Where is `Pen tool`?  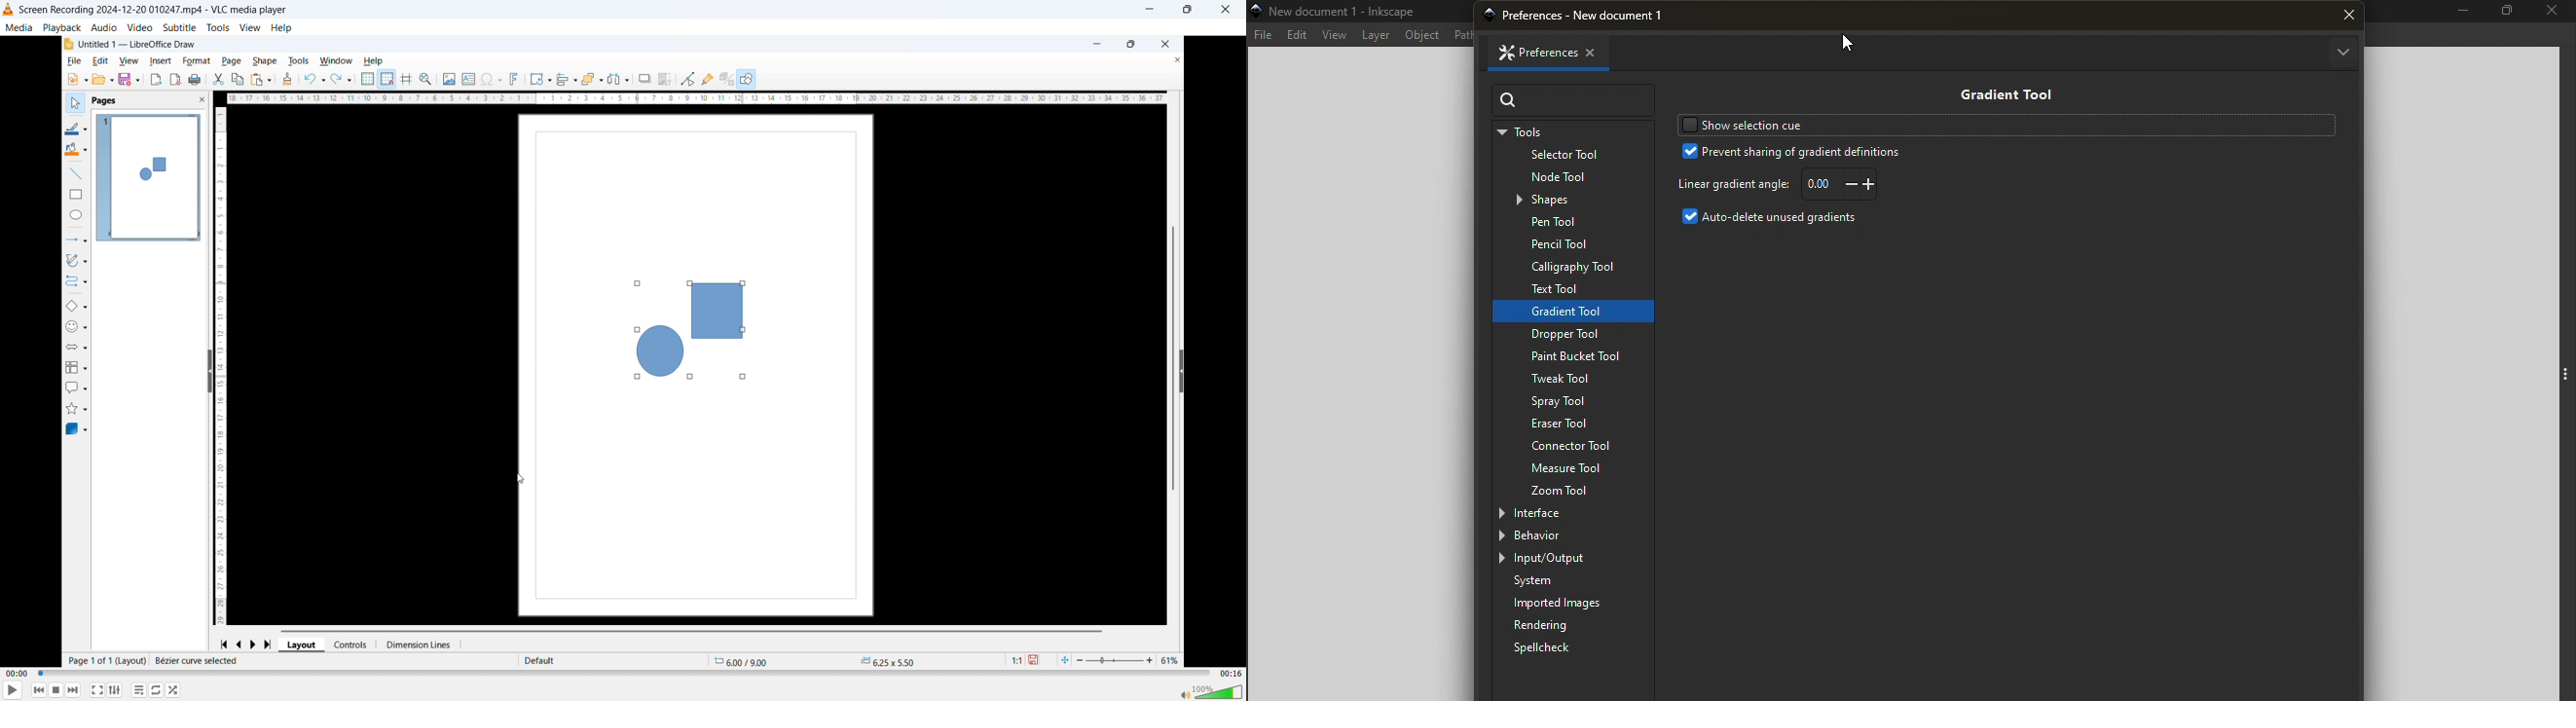 Pen tool is located at coordinates (1575, 223).